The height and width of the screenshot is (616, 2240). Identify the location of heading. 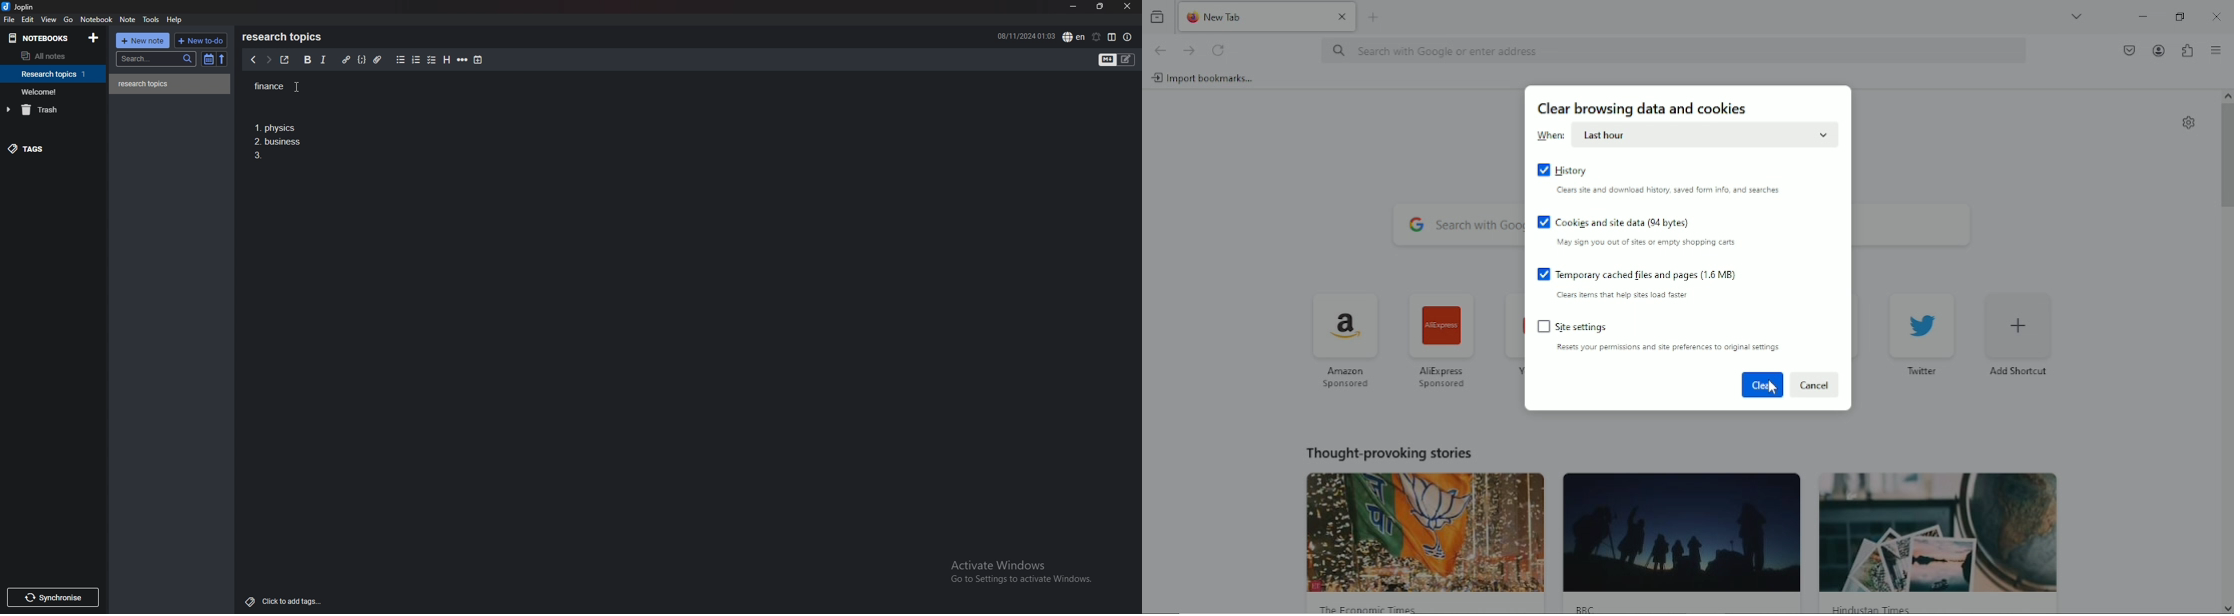
(446, 60).